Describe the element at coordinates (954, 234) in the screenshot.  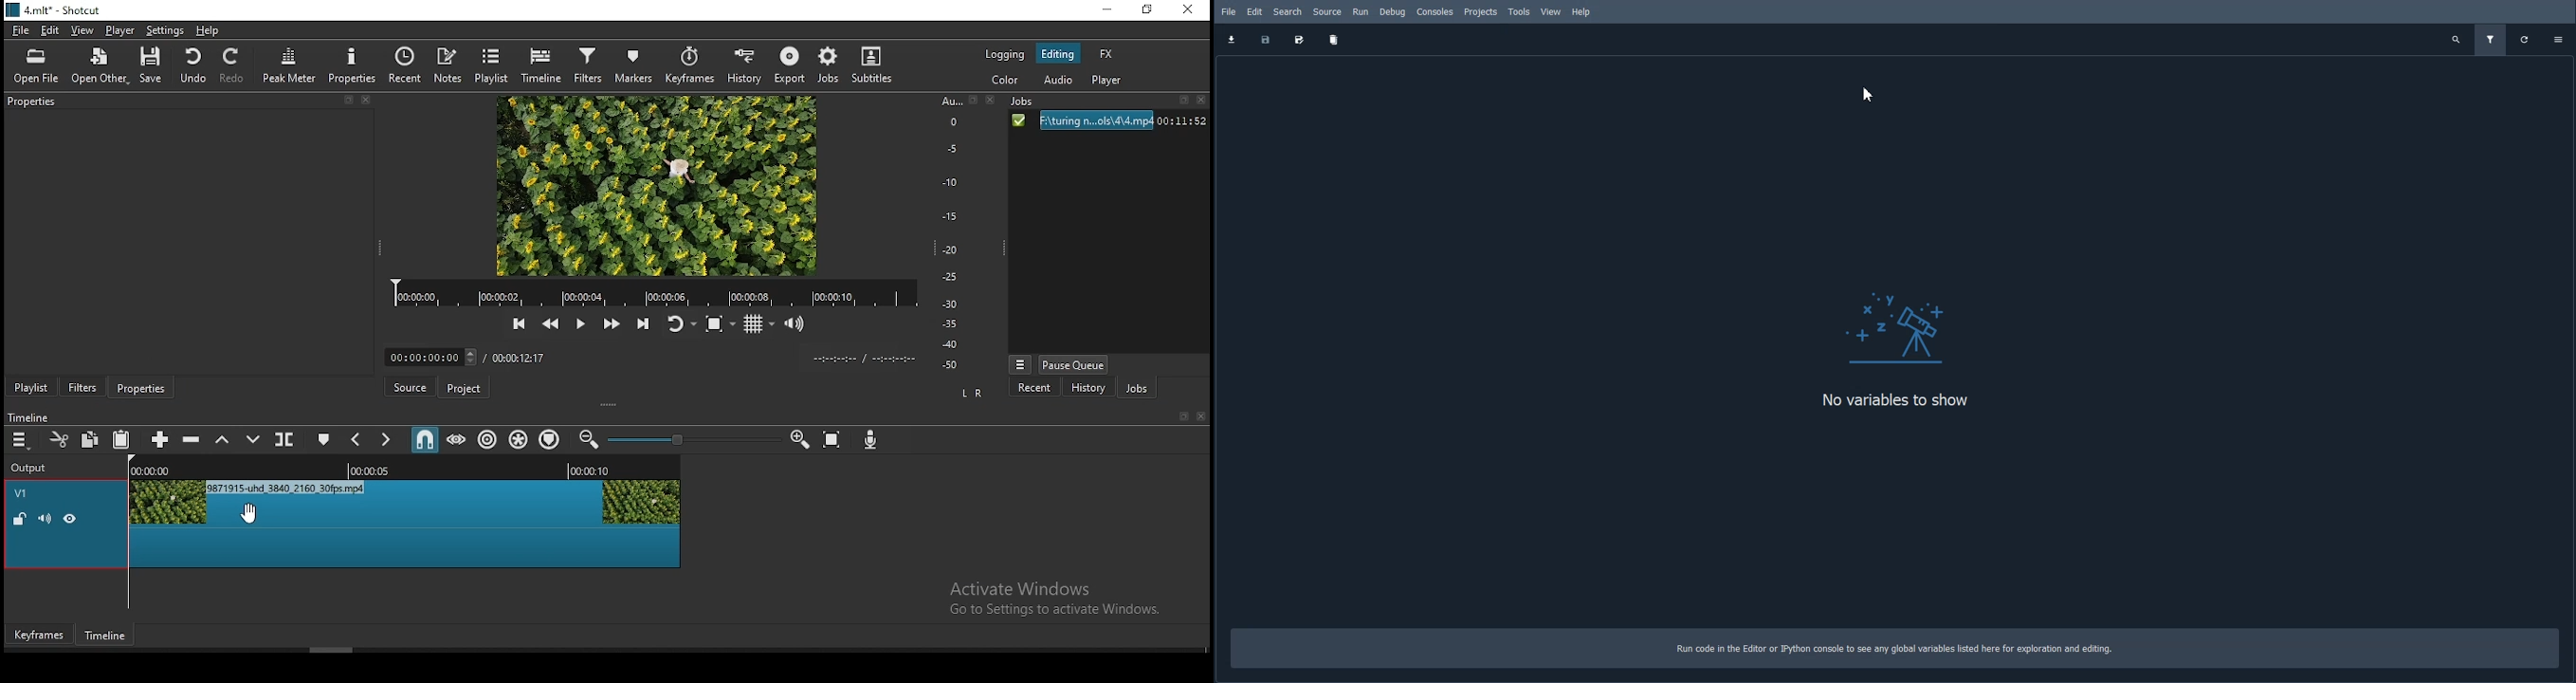
I see `scale` at that location.